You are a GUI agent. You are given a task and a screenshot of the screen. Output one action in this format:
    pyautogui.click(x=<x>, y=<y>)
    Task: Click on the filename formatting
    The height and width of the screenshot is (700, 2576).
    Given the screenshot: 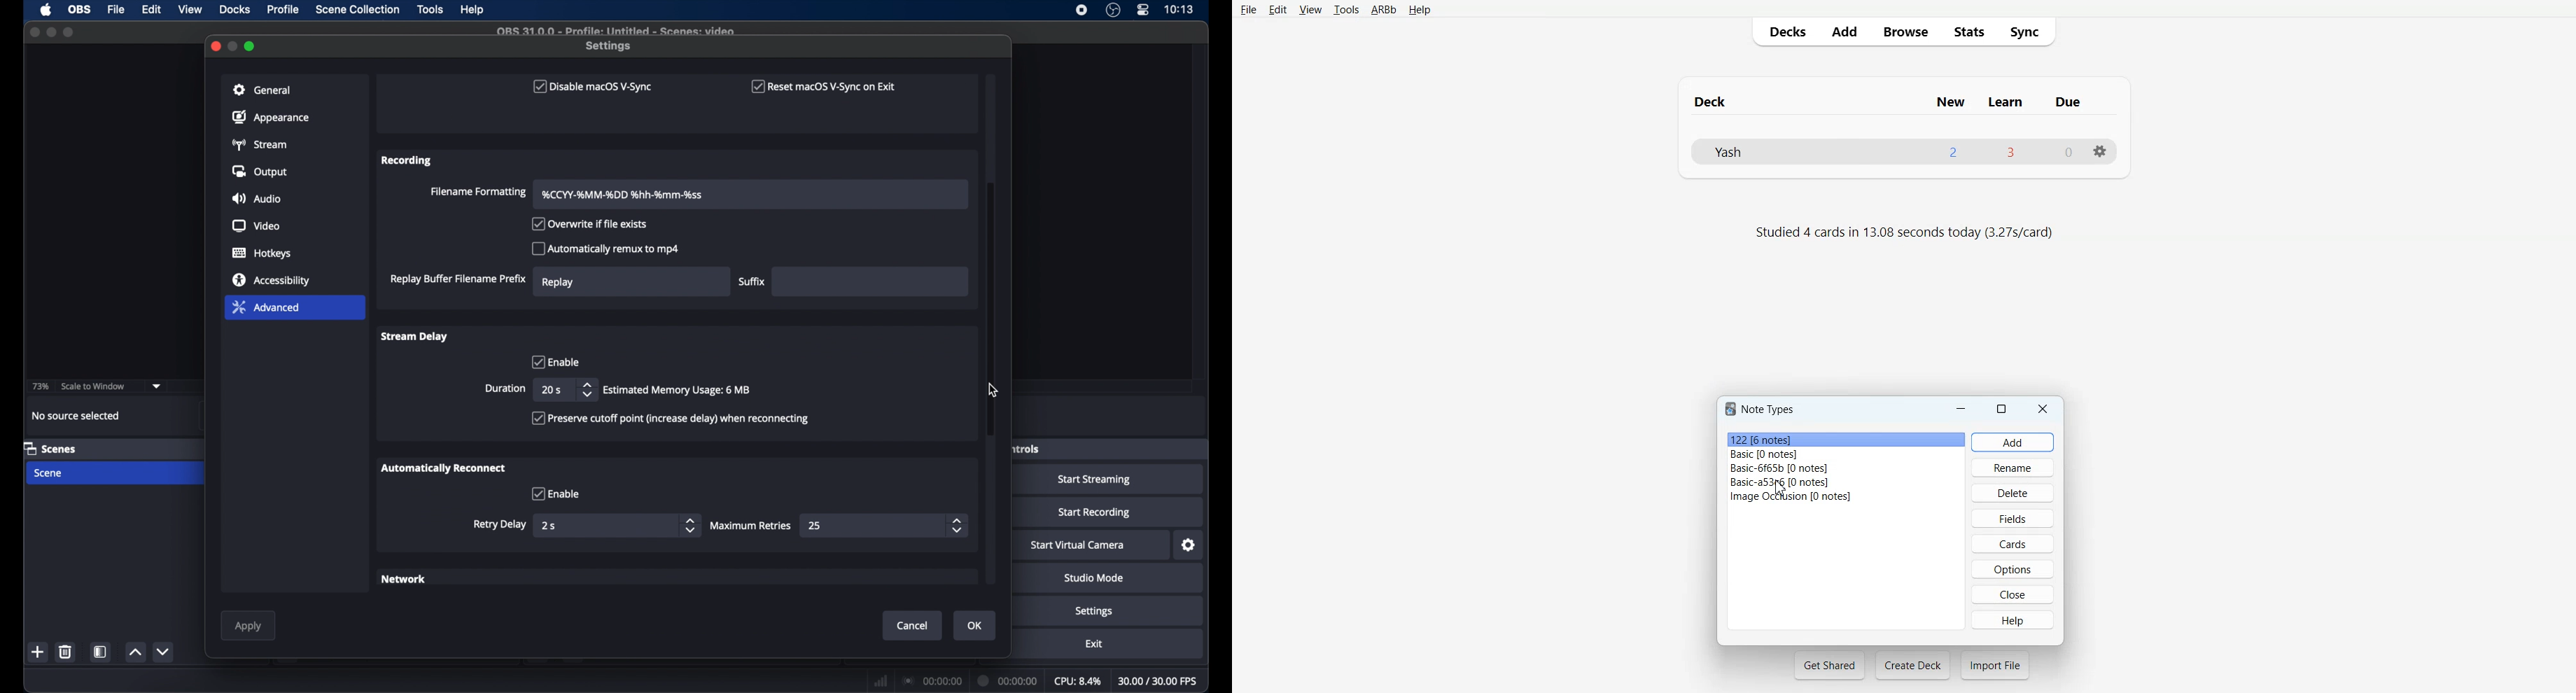 What is the action you would take?
    pyautogui.click(x=477, y=192)
    